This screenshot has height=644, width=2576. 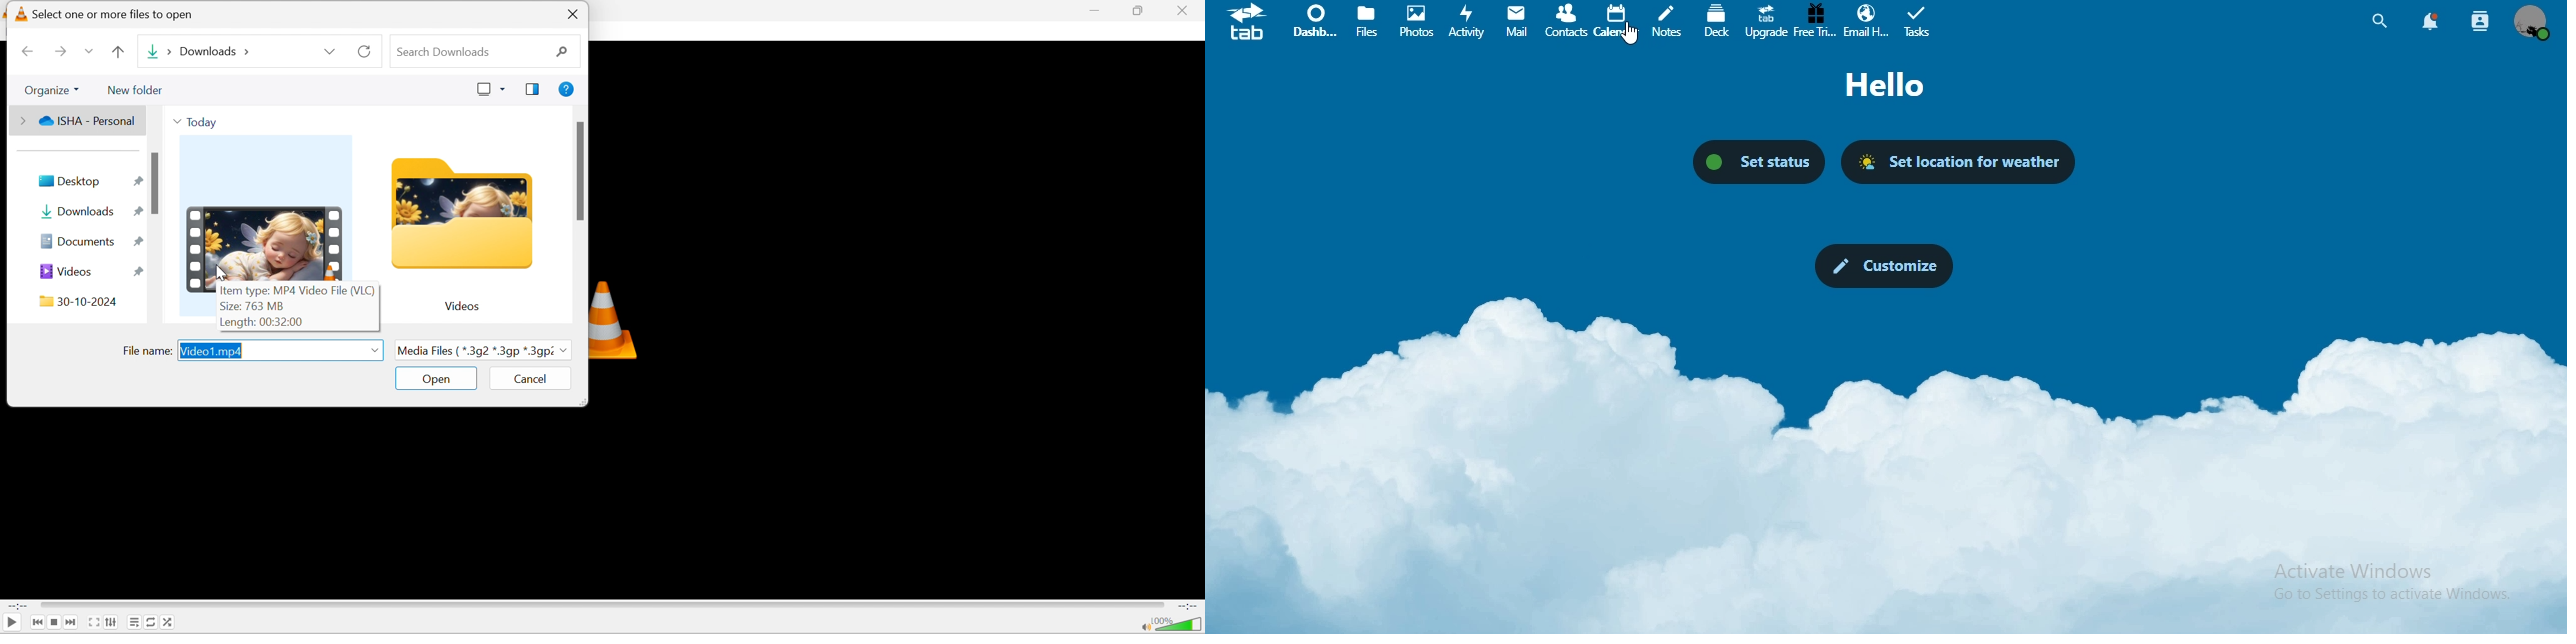 What do you see at coordinates (148, 352) in the screenshot?
I see `File name:` at bounding box center [148, 352].